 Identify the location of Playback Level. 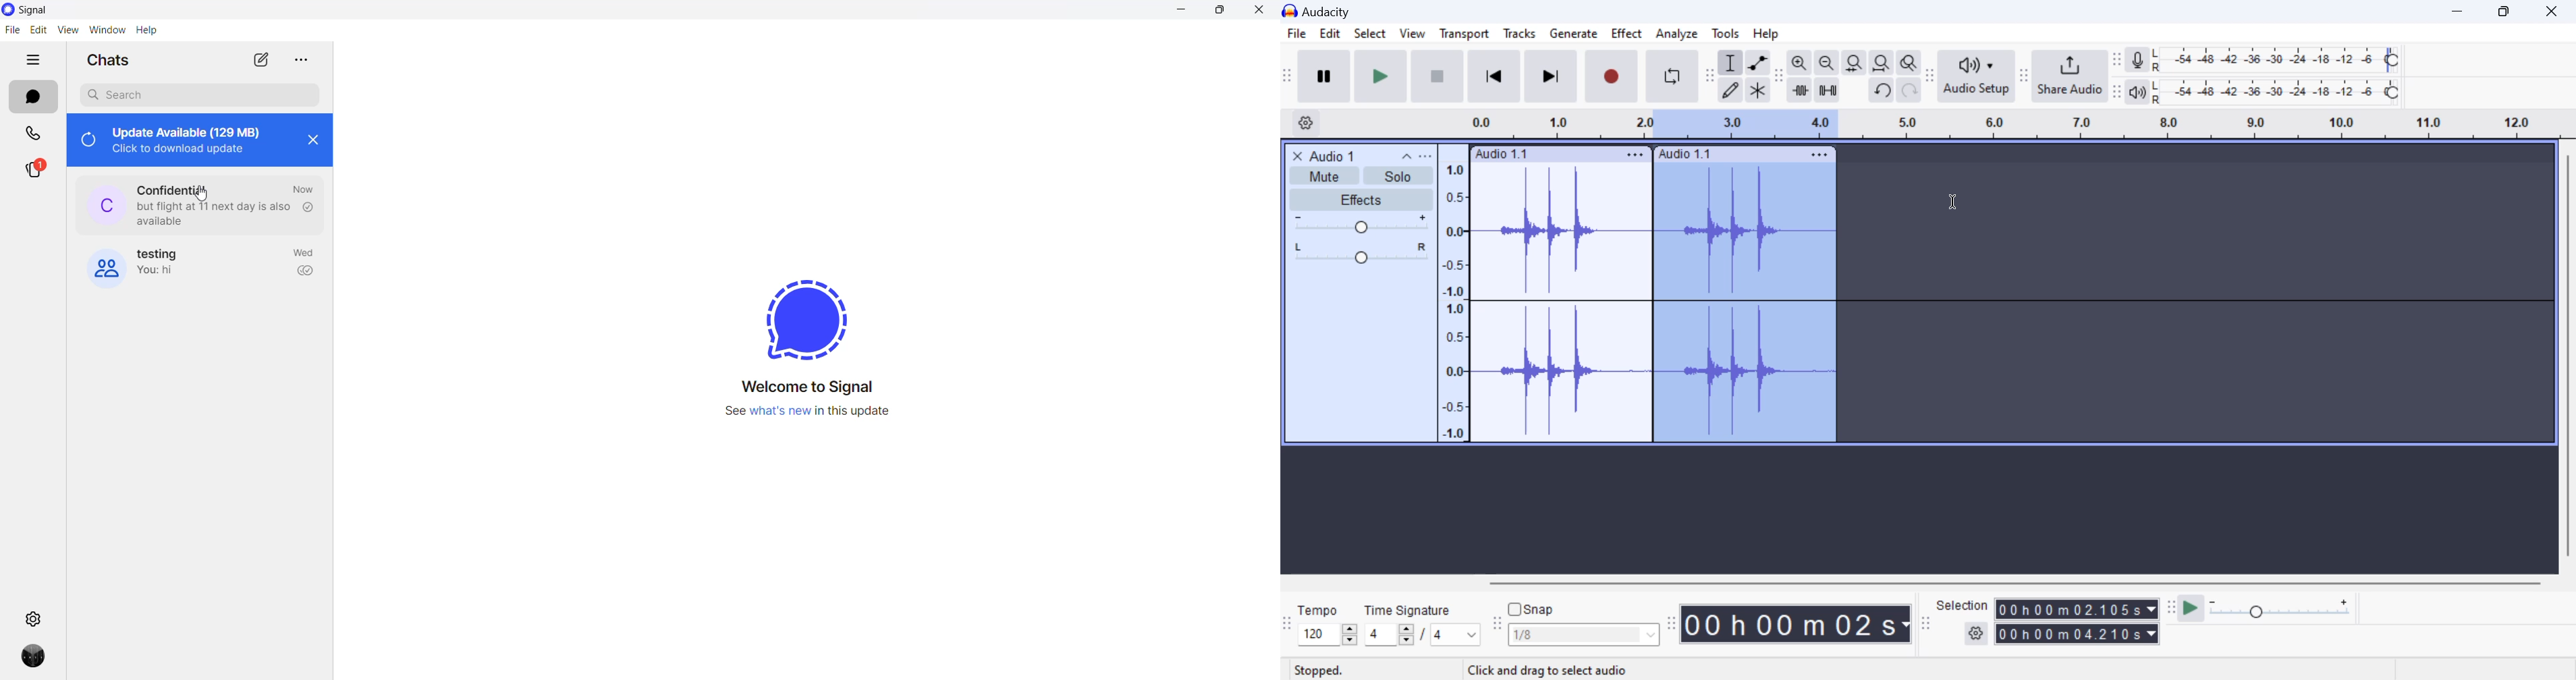
(2276, 92).